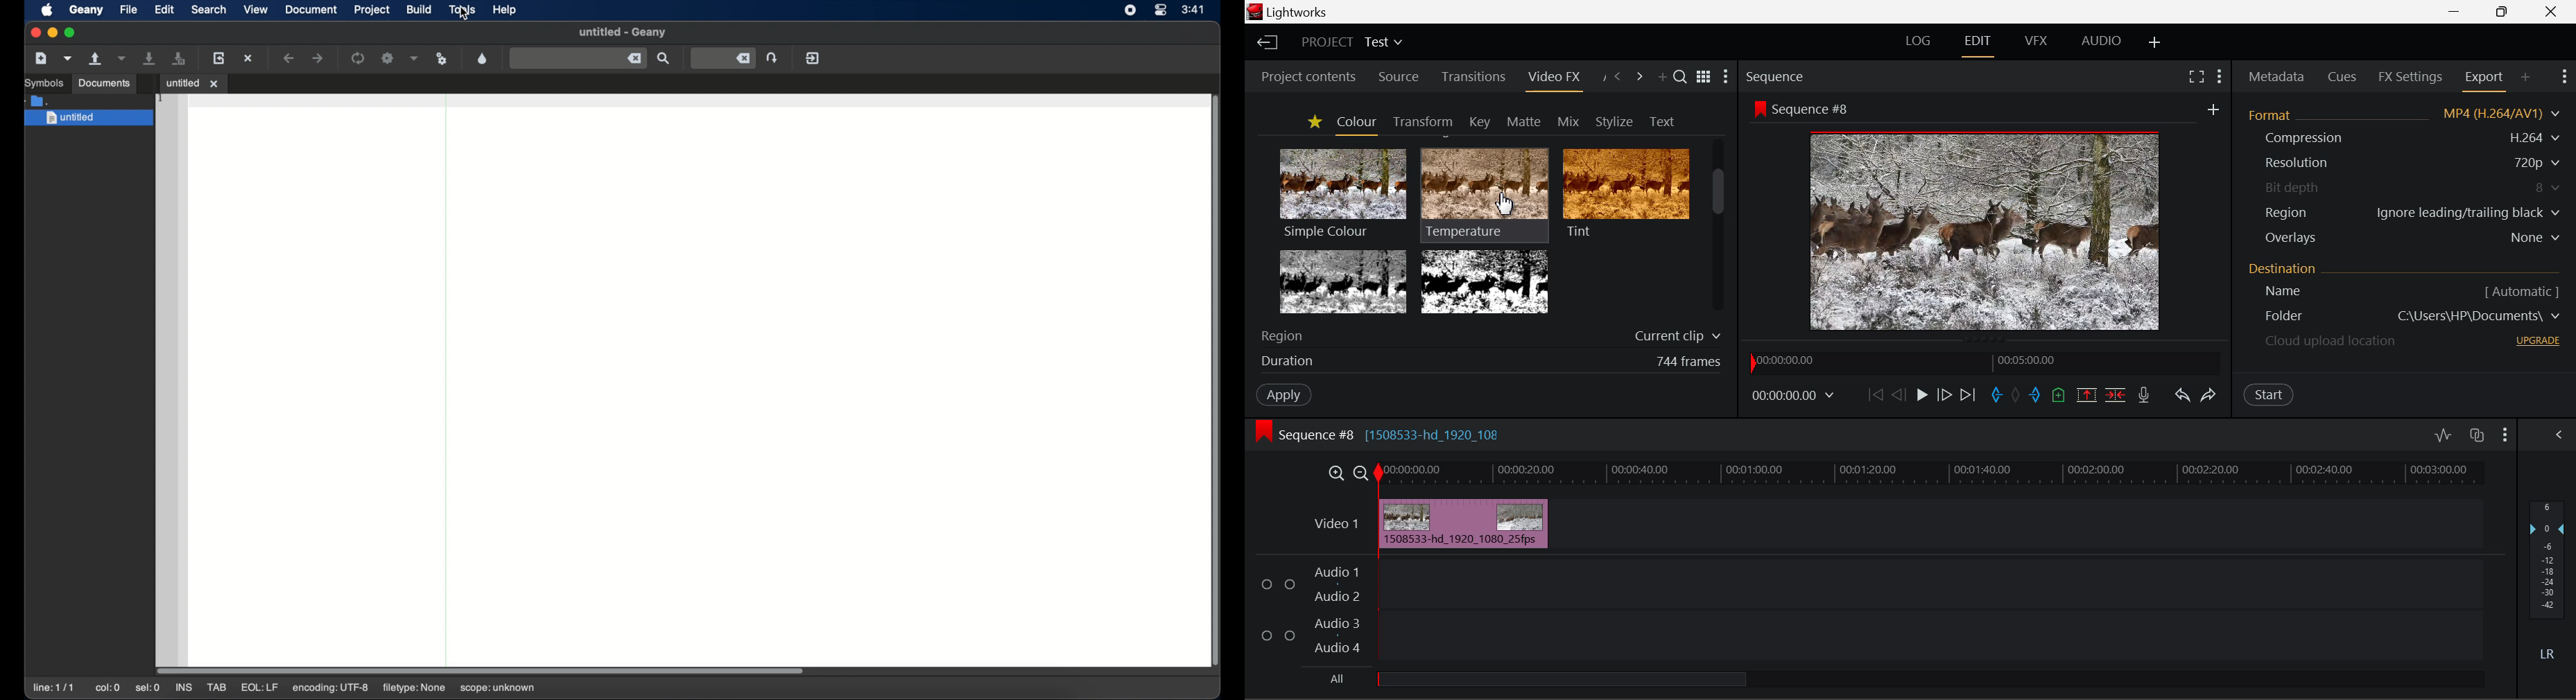 This screenshot has width=2576, height=700. I want to click on Text, so click(1659, 121).